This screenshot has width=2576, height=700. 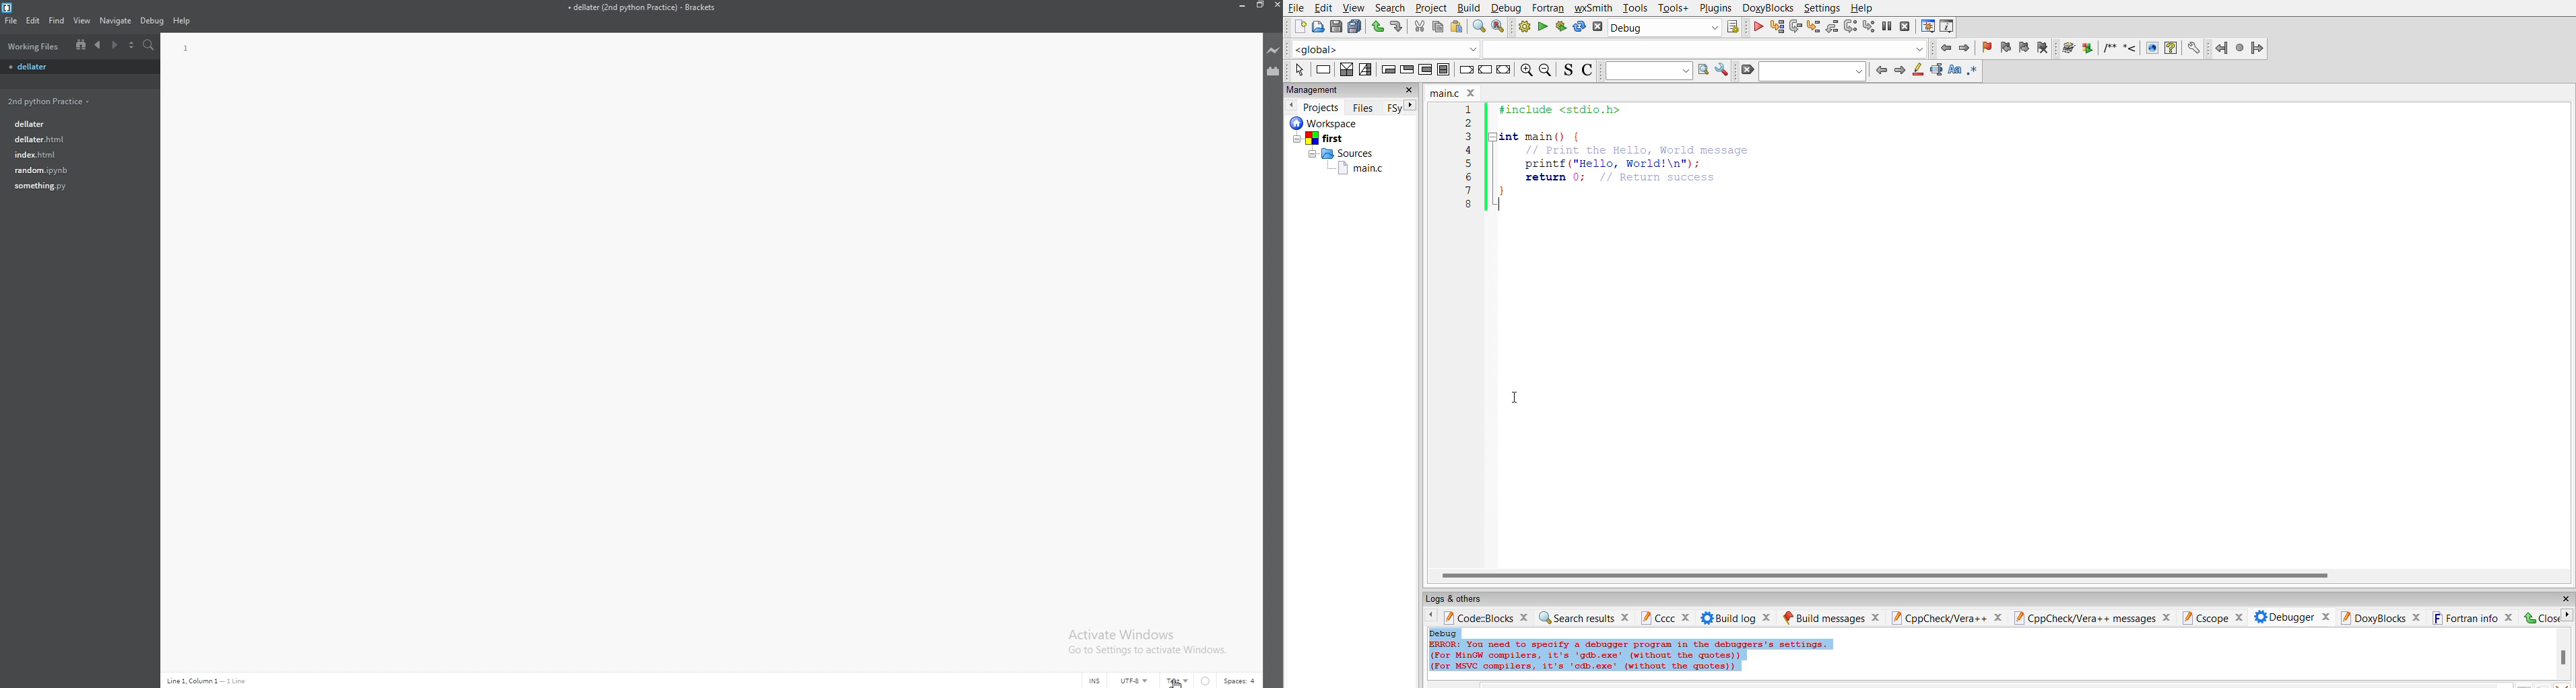 What do you see at coordinates (1598, 28) in the screenshot?
I see `abort` at bounding box center [1598, 28].